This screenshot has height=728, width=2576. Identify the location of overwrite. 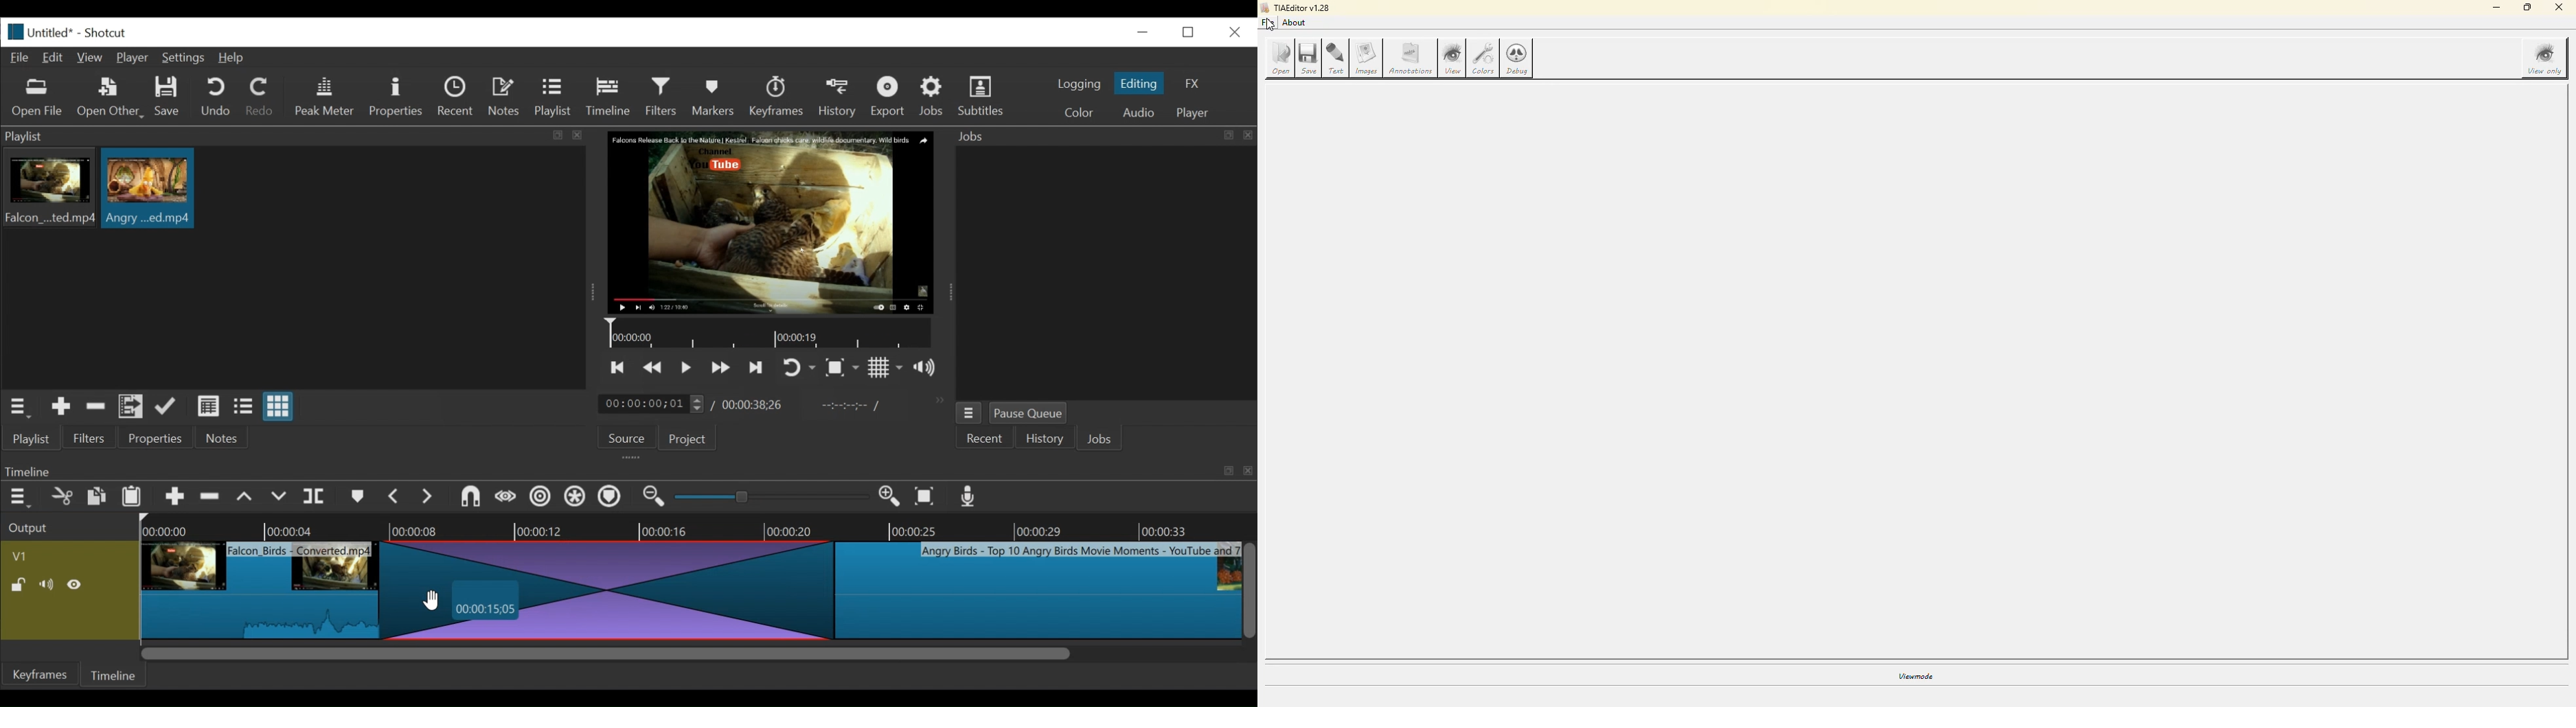
(281, 497).